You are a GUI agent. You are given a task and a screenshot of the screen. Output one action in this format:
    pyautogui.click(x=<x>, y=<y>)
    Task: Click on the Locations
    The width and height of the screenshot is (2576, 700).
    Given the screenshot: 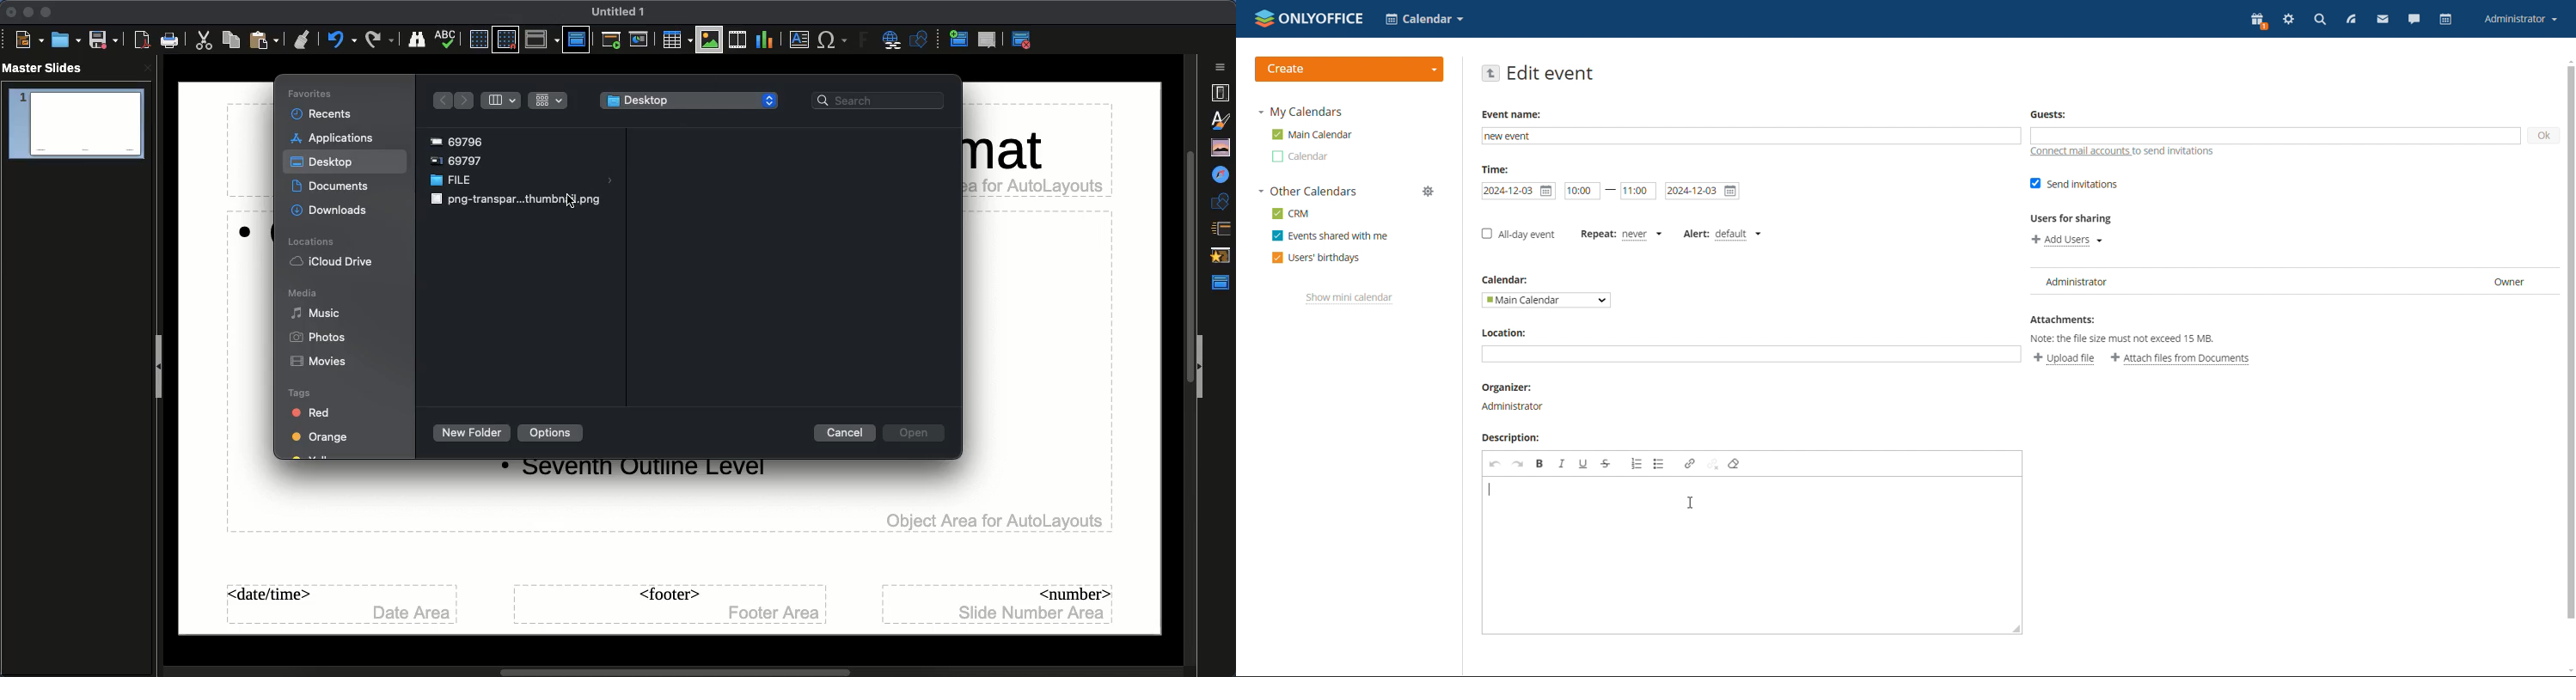 What is the action you would take?
    pyautogui.click(x=312, y=243)
    